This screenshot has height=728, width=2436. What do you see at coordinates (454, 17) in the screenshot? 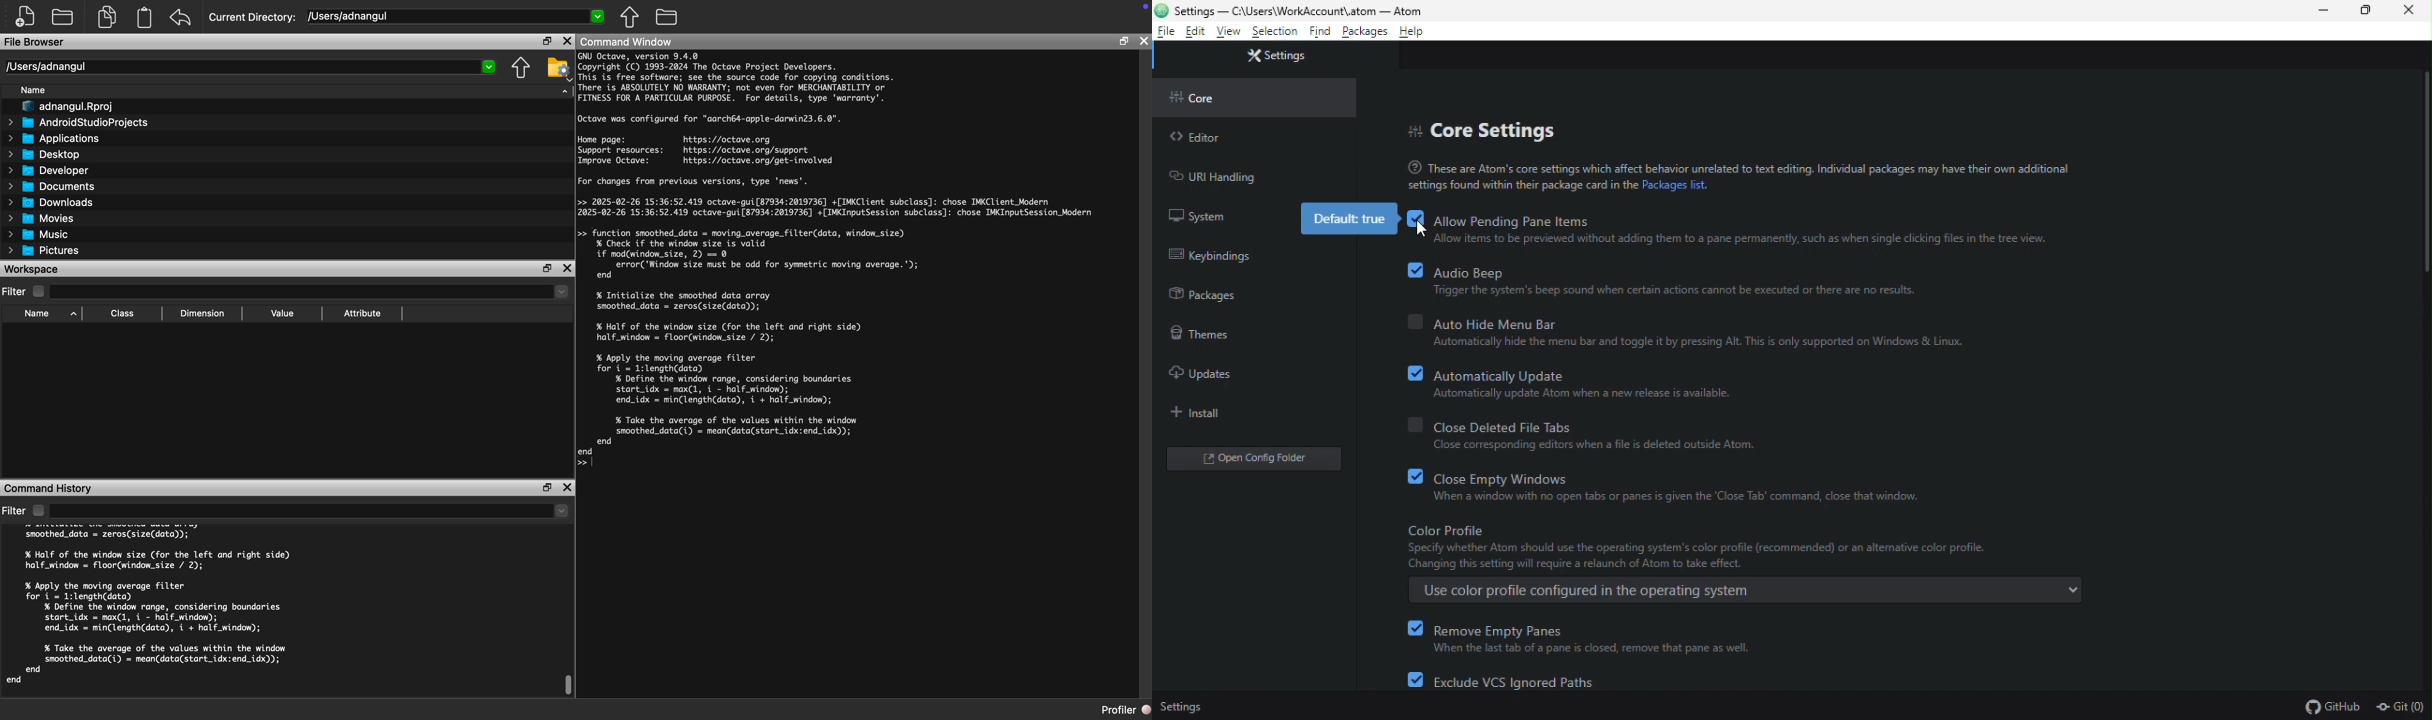
I see `/Users/adnangul ` at bounding box center [454, 17].